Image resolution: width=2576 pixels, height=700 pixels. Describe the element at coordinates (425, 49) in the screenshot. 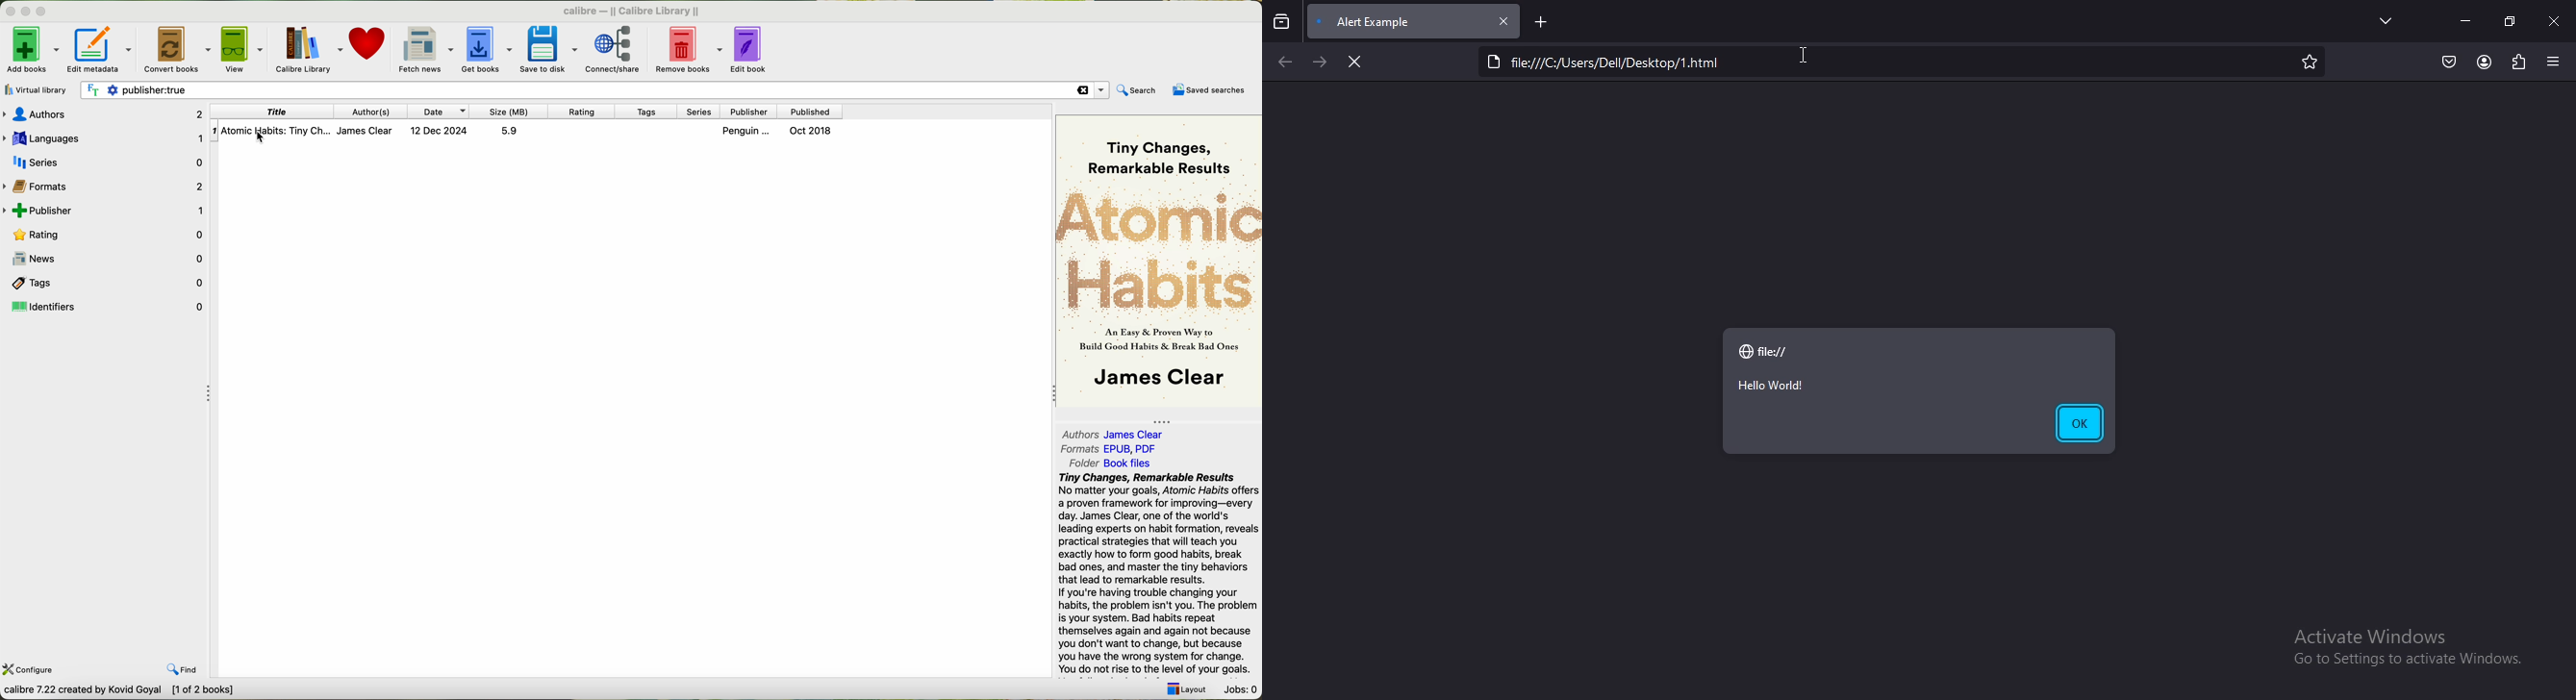

I see `fetch news` at that location.